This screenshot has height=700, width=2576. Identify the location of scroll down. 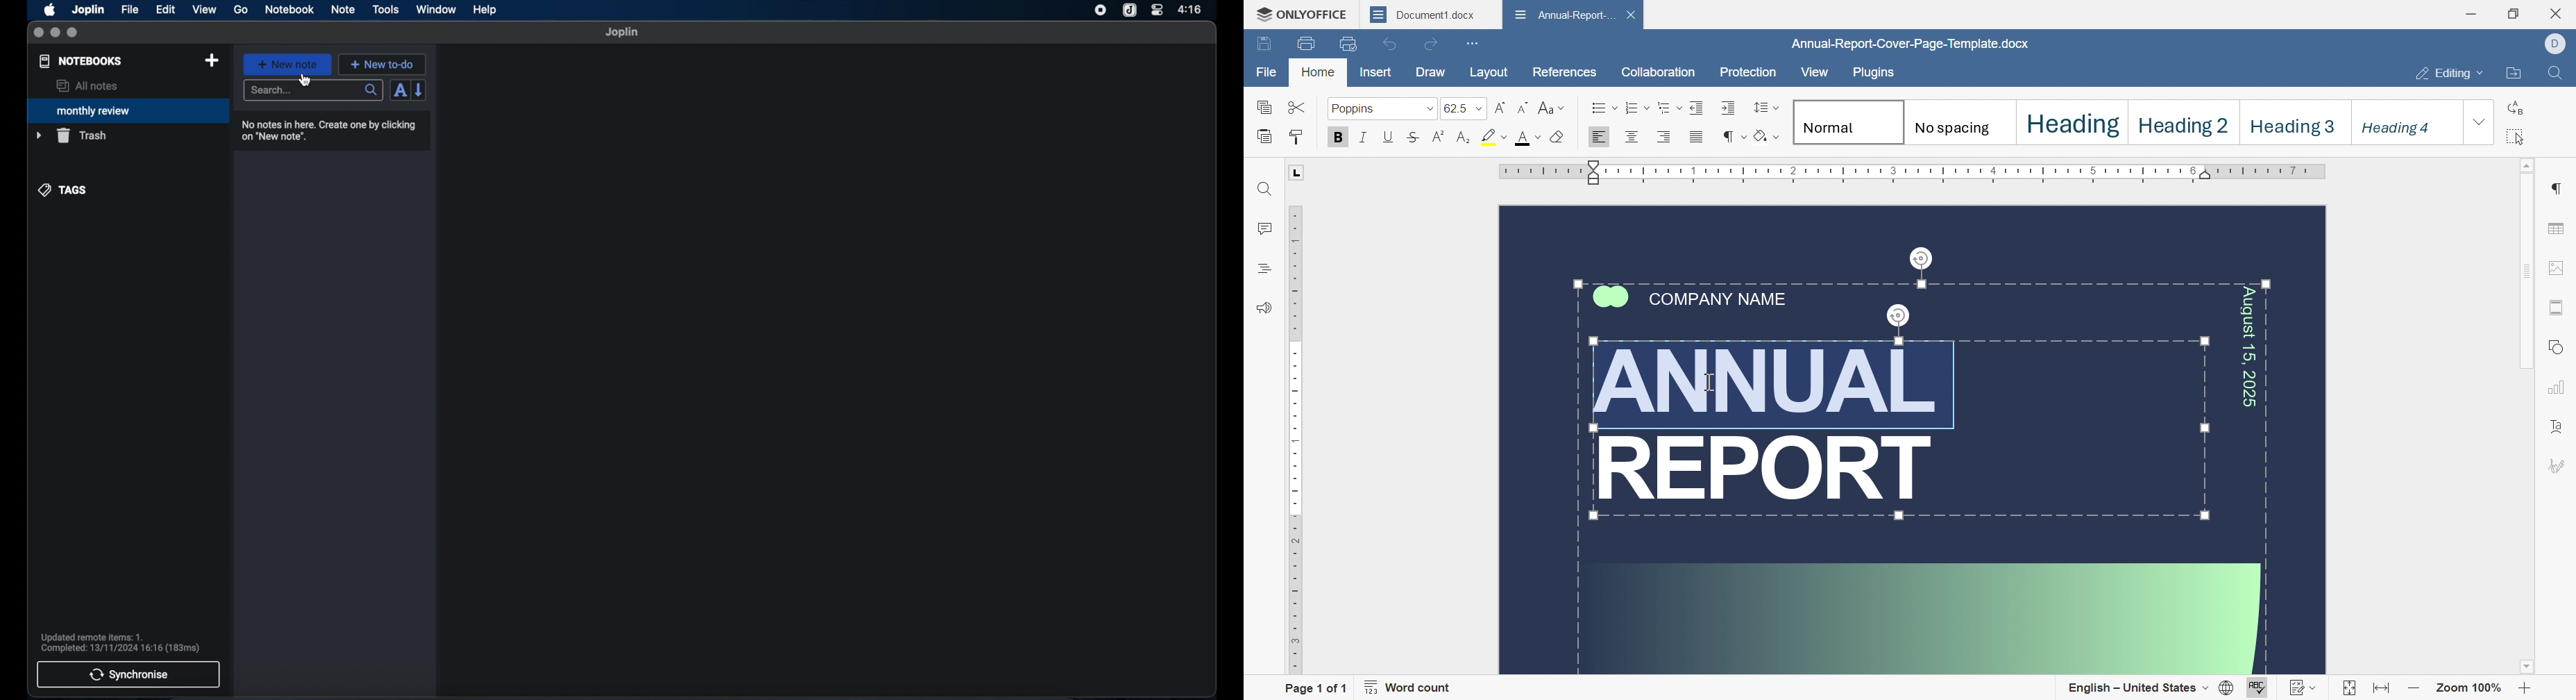
(2531, 672).